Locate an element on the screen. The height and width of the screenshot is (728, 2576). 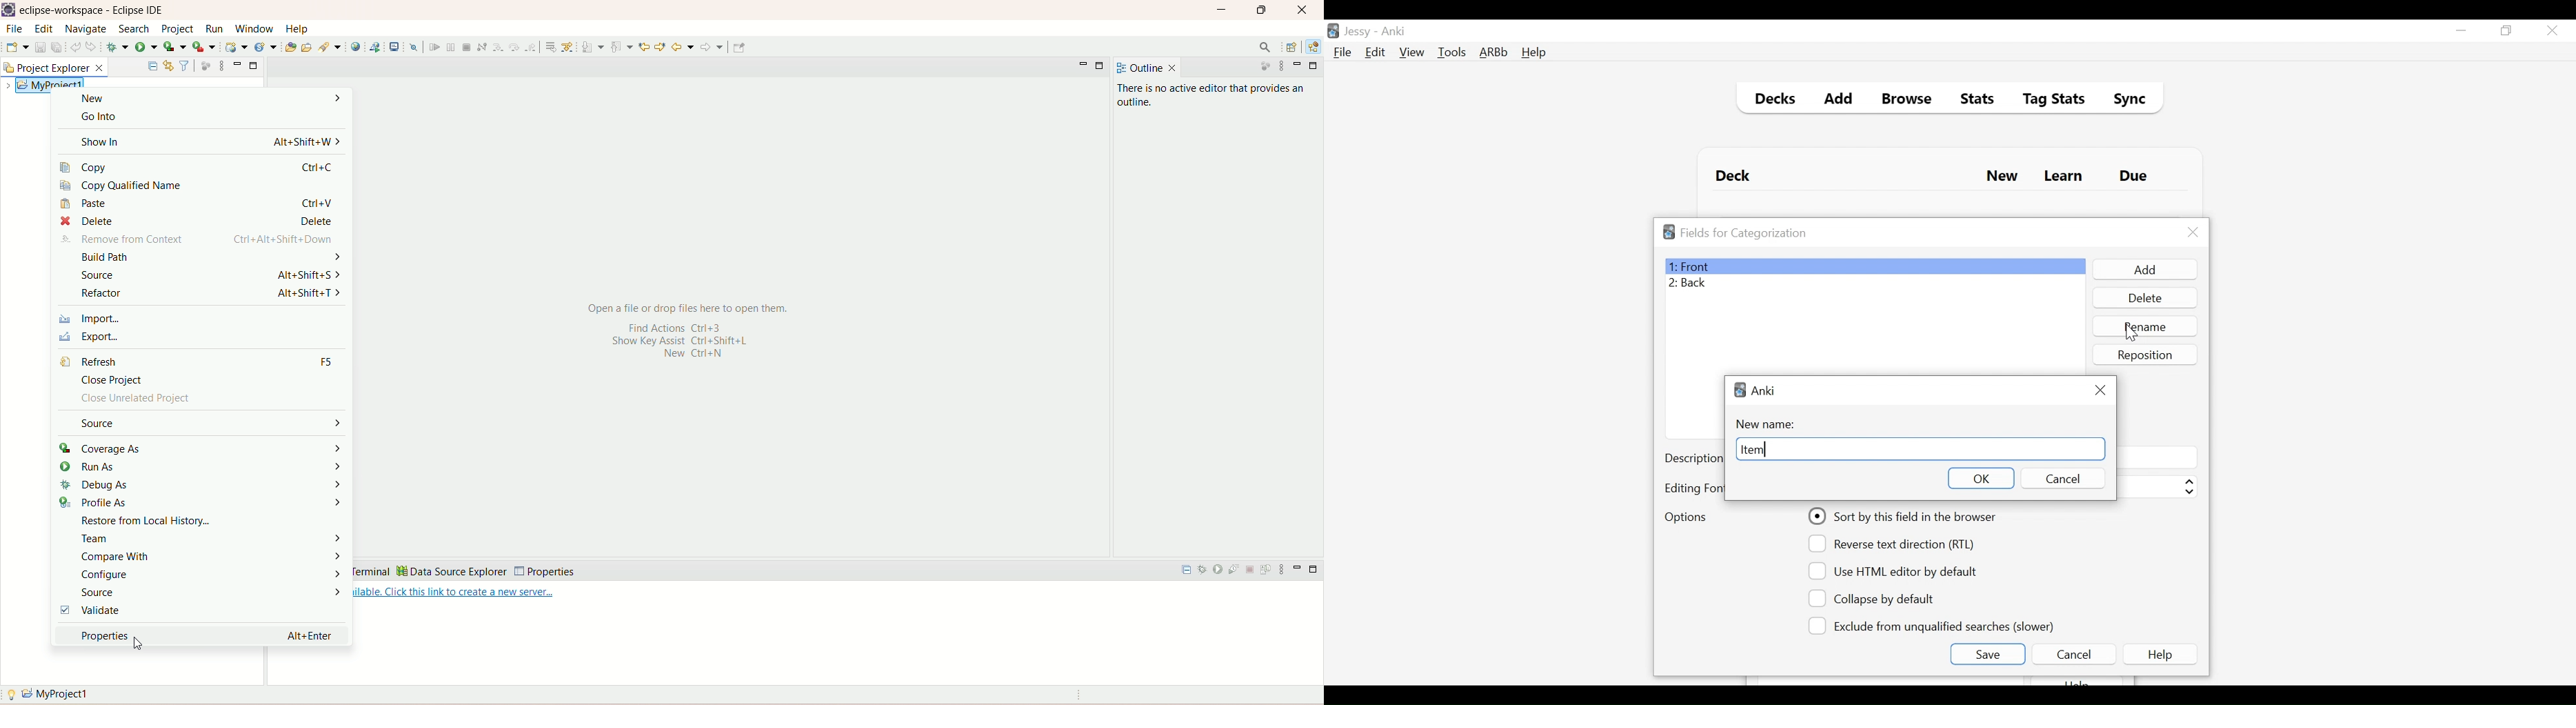
Learn is located at coordinates (2063, 177).